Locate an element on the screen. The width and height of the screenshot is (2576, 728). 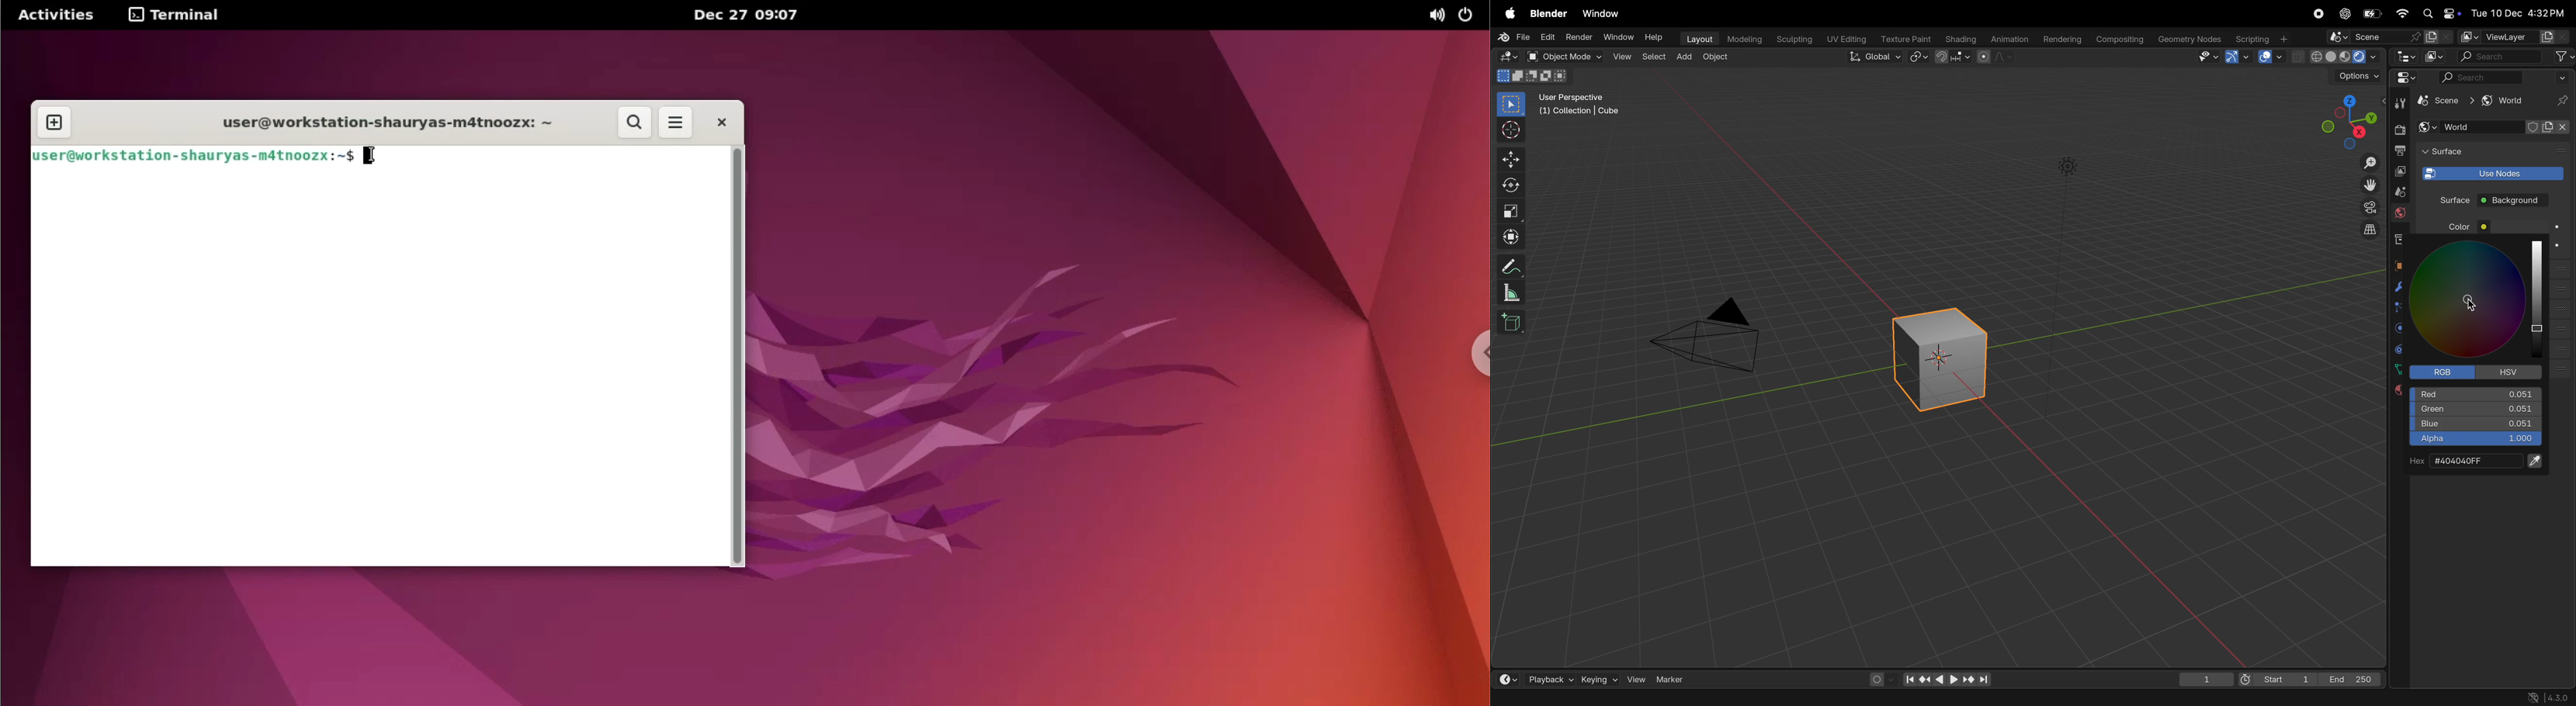
Hsv is located at coordinates (2511, 372).